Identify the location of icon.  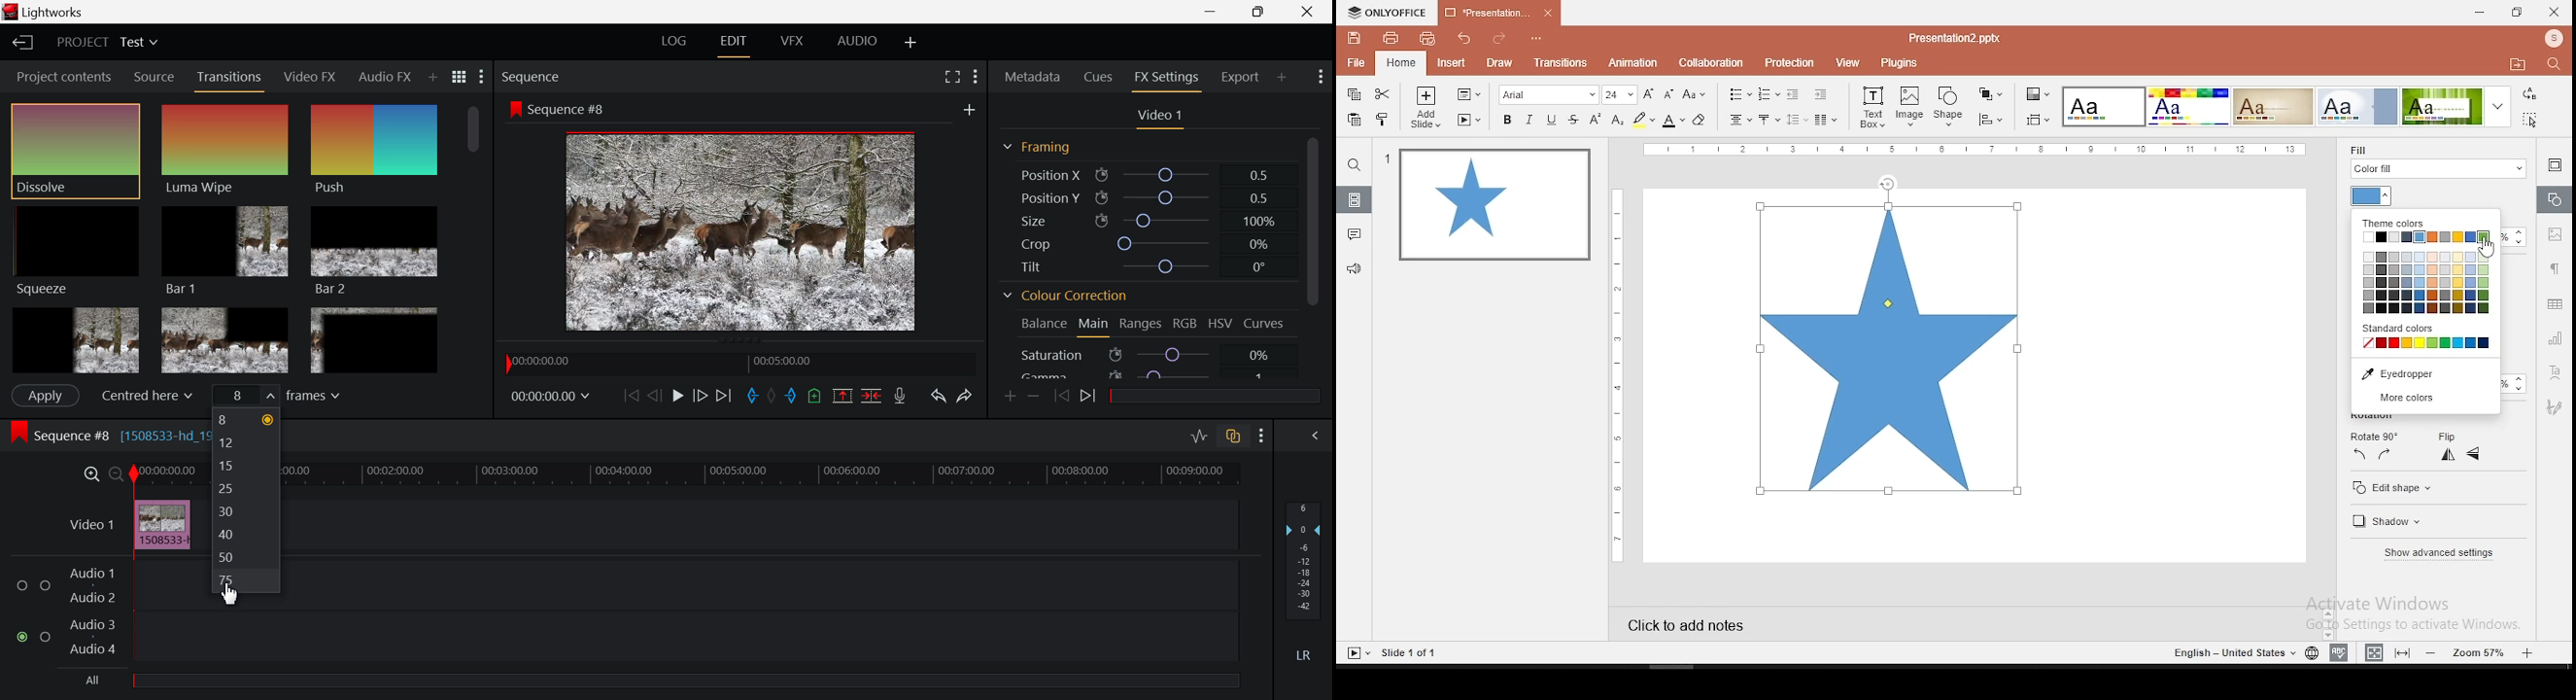
(1388, 13).